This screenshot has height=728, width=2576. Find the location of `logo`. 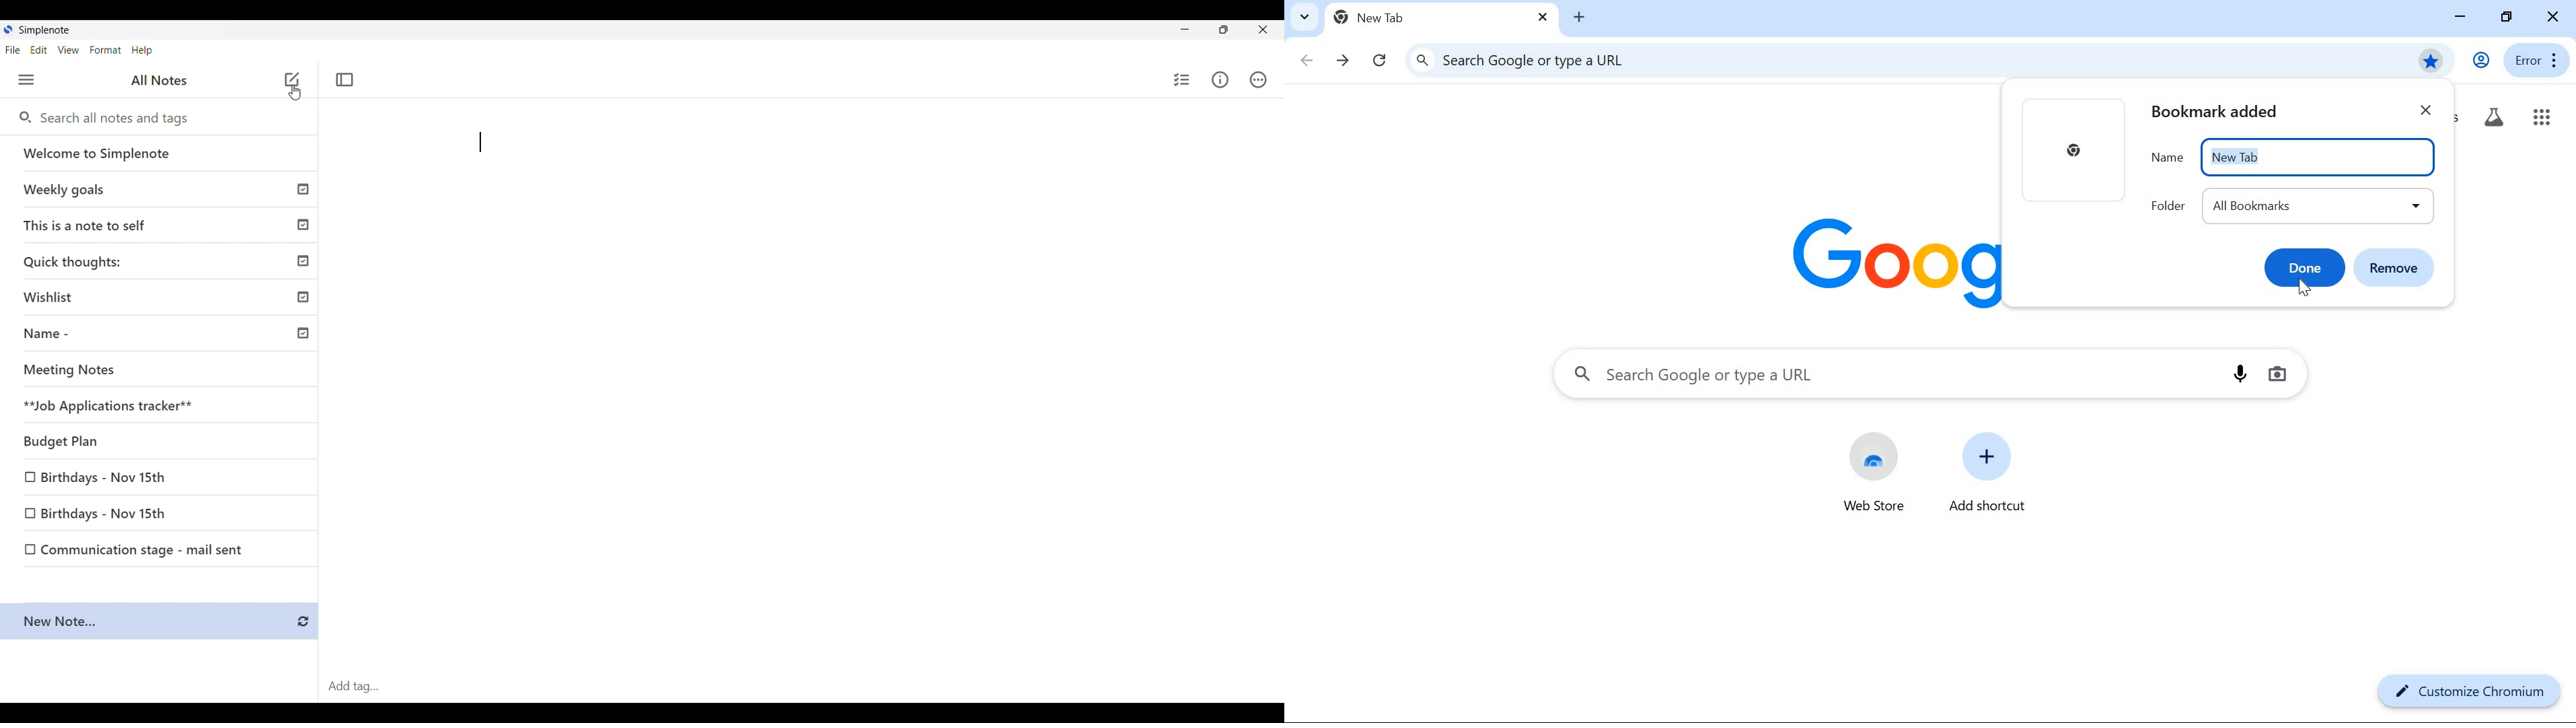

logo is located at coordinates (1891, 263).